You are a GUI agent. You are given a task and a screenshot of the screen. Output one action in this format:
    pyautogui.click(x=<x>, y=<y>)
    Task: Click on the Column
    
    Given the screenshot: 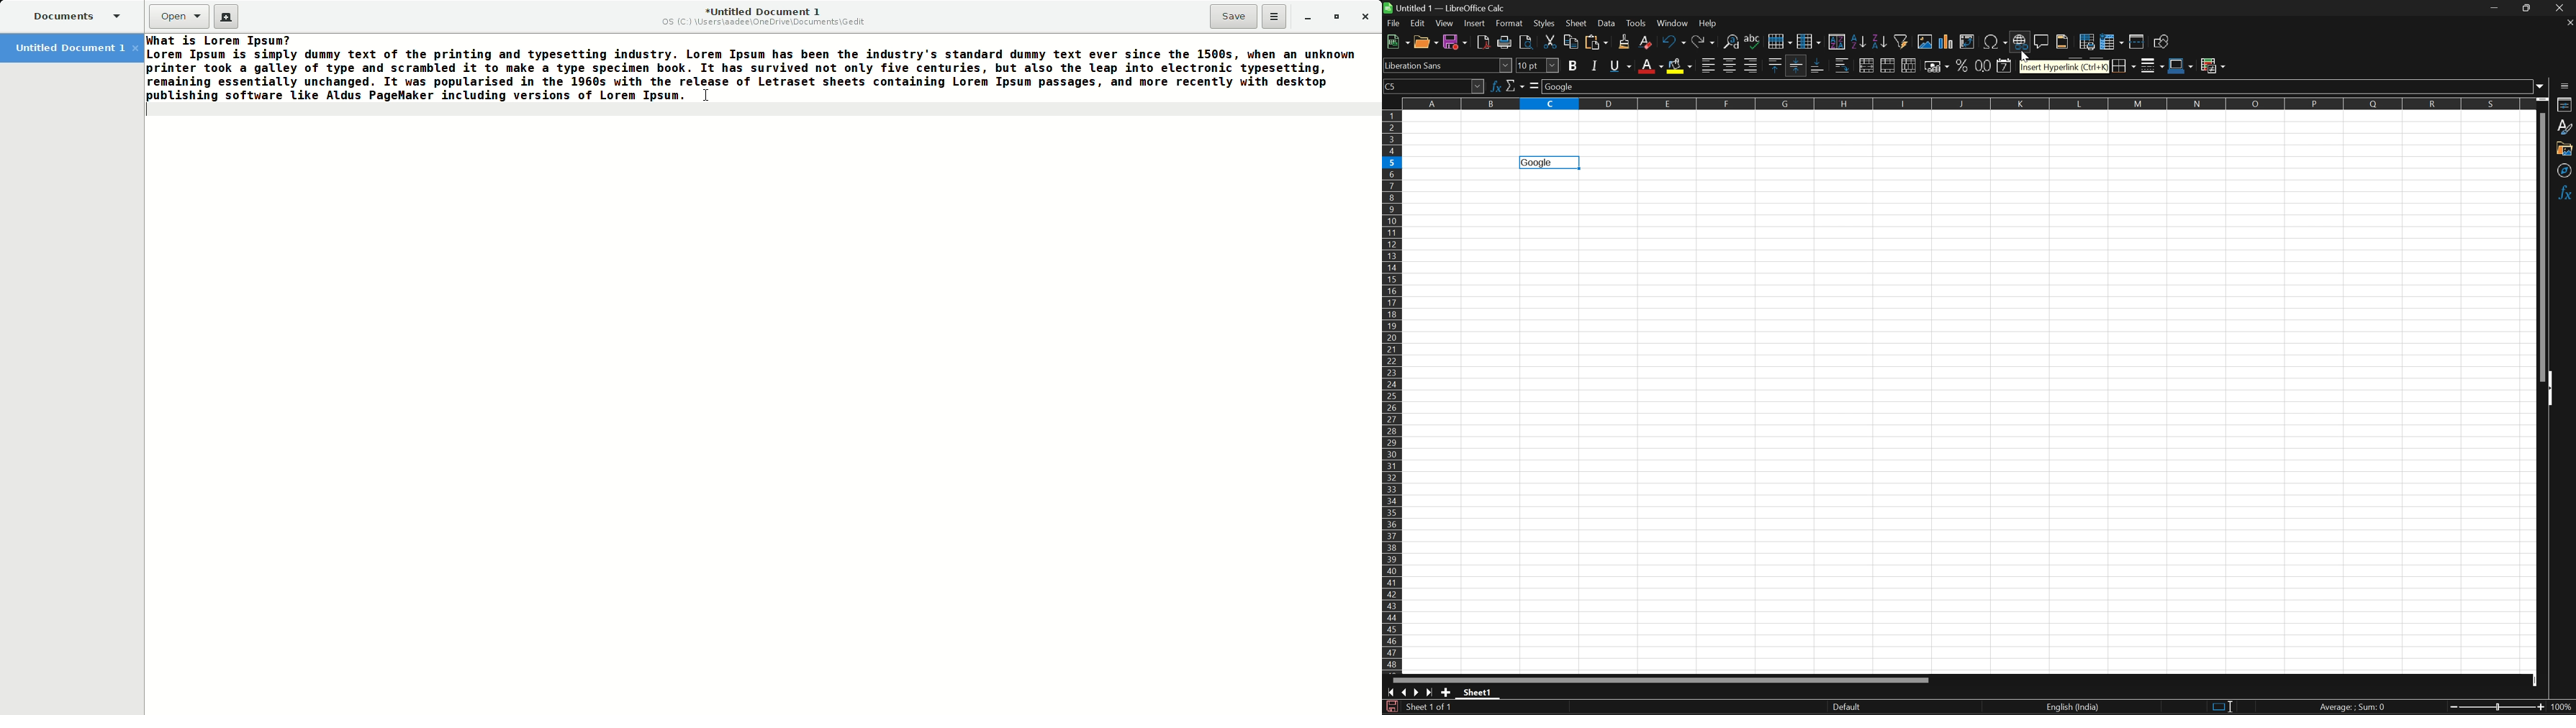 What is the action you would take?
    pyautogui.click(x=1810, y=39)
    